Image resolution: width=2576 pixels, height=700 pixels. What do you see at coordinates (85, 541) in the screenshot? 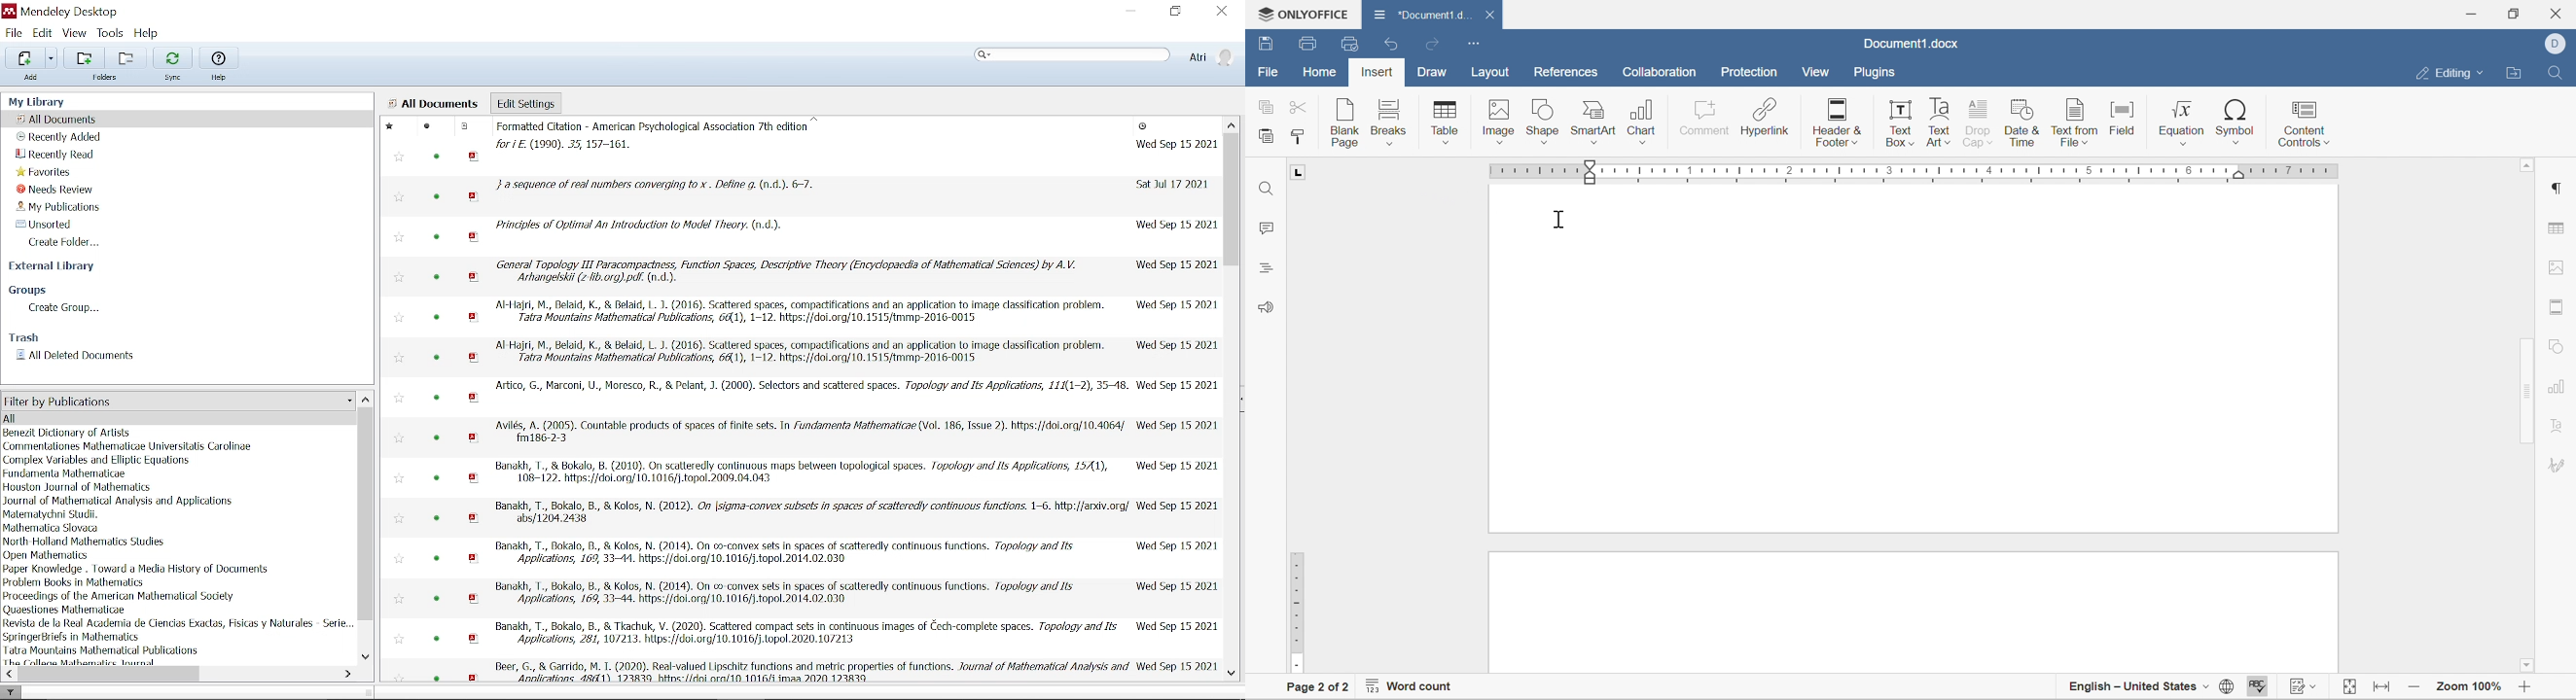
I see `author` at bounding box center [85, 541].